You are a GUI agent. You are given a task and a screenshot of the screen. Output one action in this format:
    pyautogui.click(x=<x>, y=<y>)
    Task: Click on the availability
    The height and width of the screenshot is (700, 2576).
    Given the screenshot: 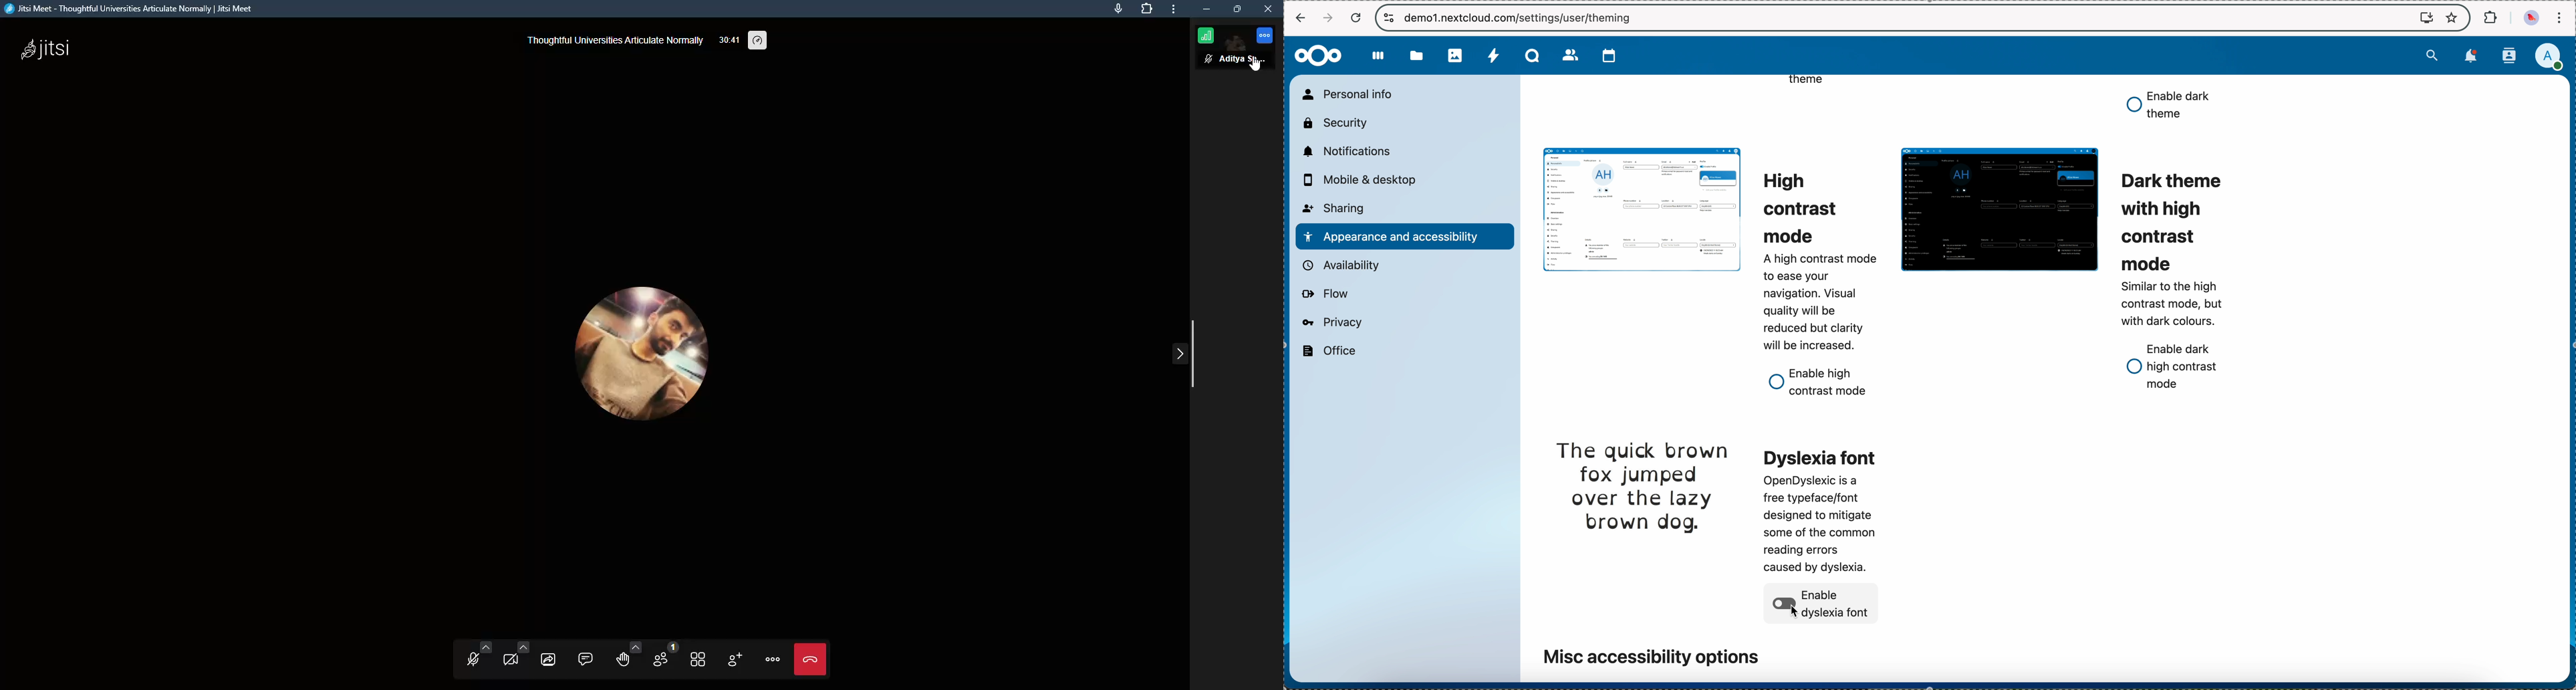 What is the action you would take?
    pyautogui.click(x=1343, y=265)
    